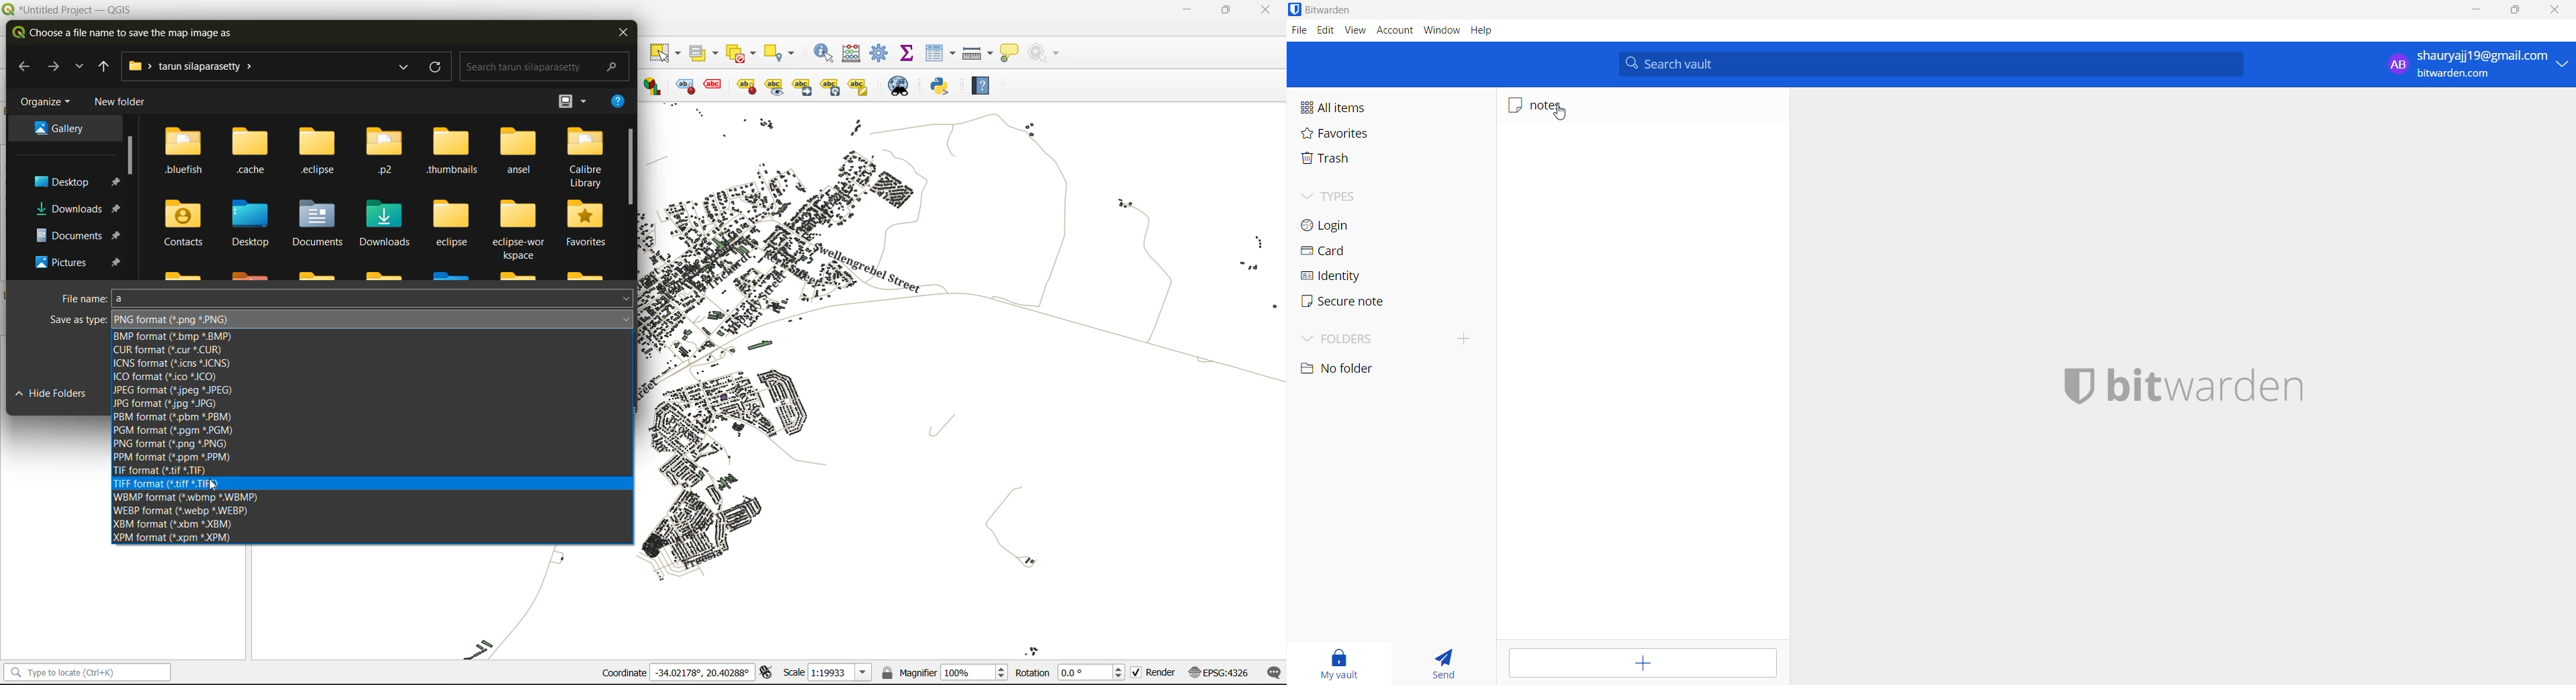  I want to click on favorites, so click(1348, 134).